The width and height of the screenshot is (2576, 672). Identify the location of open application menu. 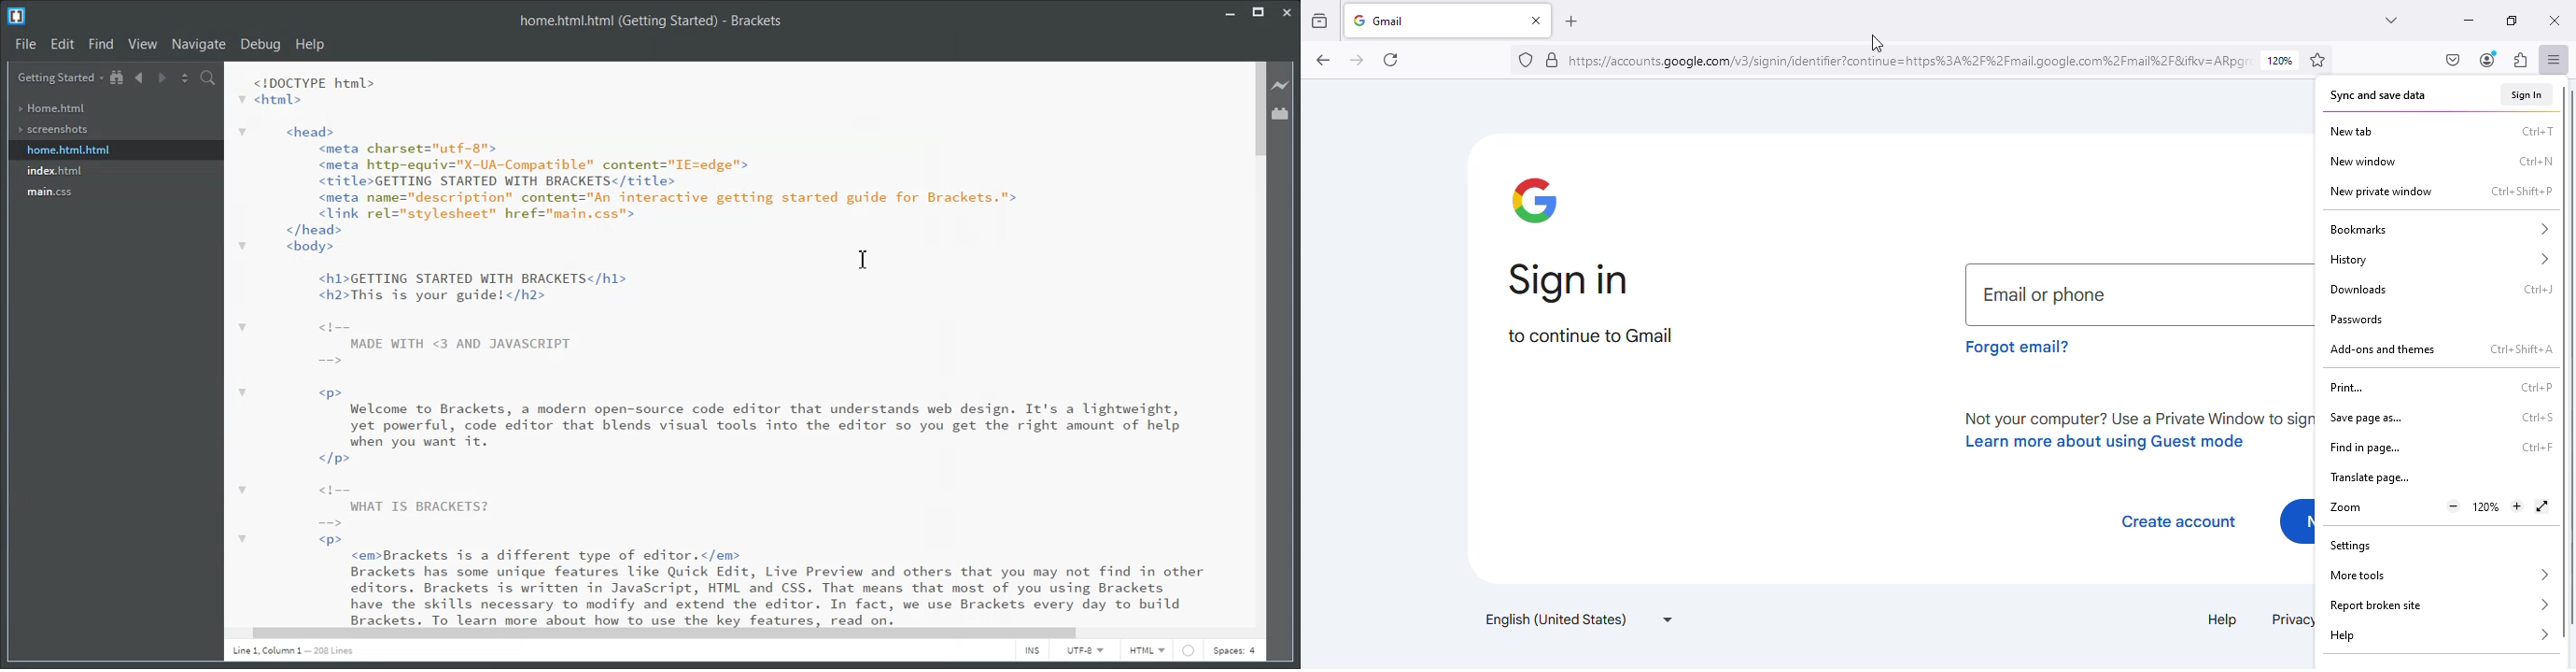
(2555, 59).